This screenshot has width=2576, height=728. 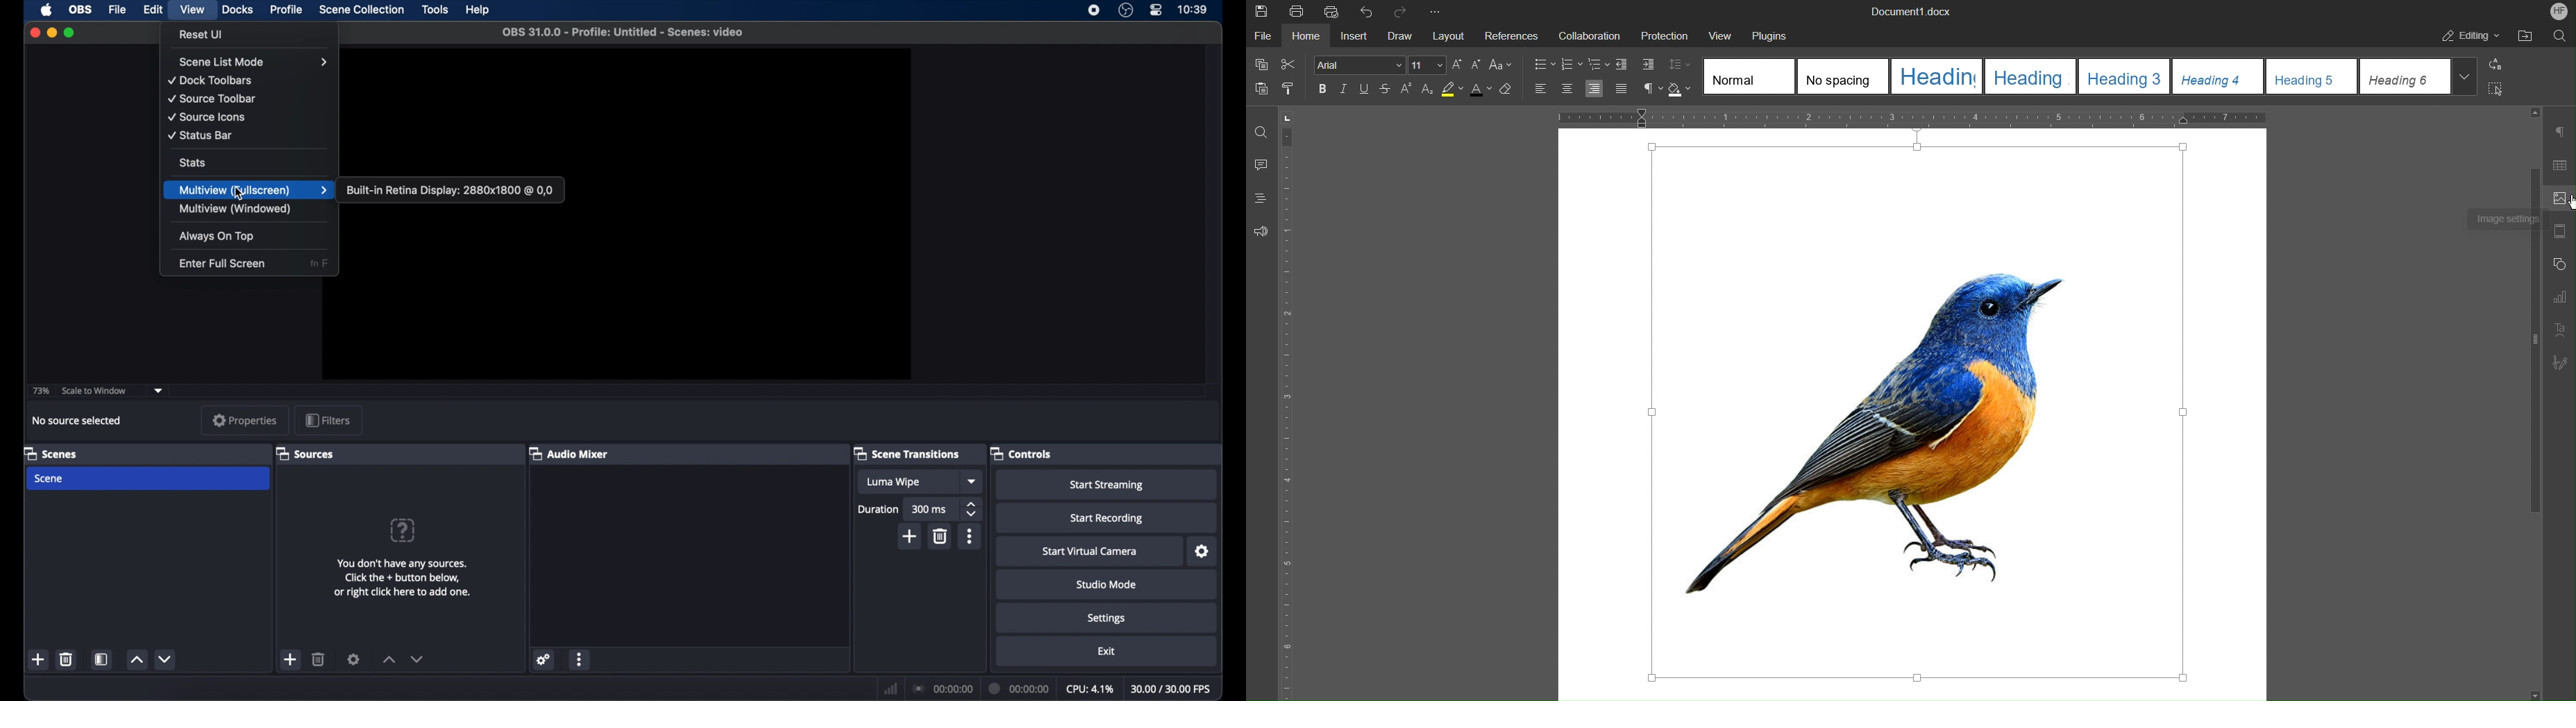 What do you see at coordinates (1681, 90) in the screenshot?
I see `Shading` at bounding box center [1681, 90].